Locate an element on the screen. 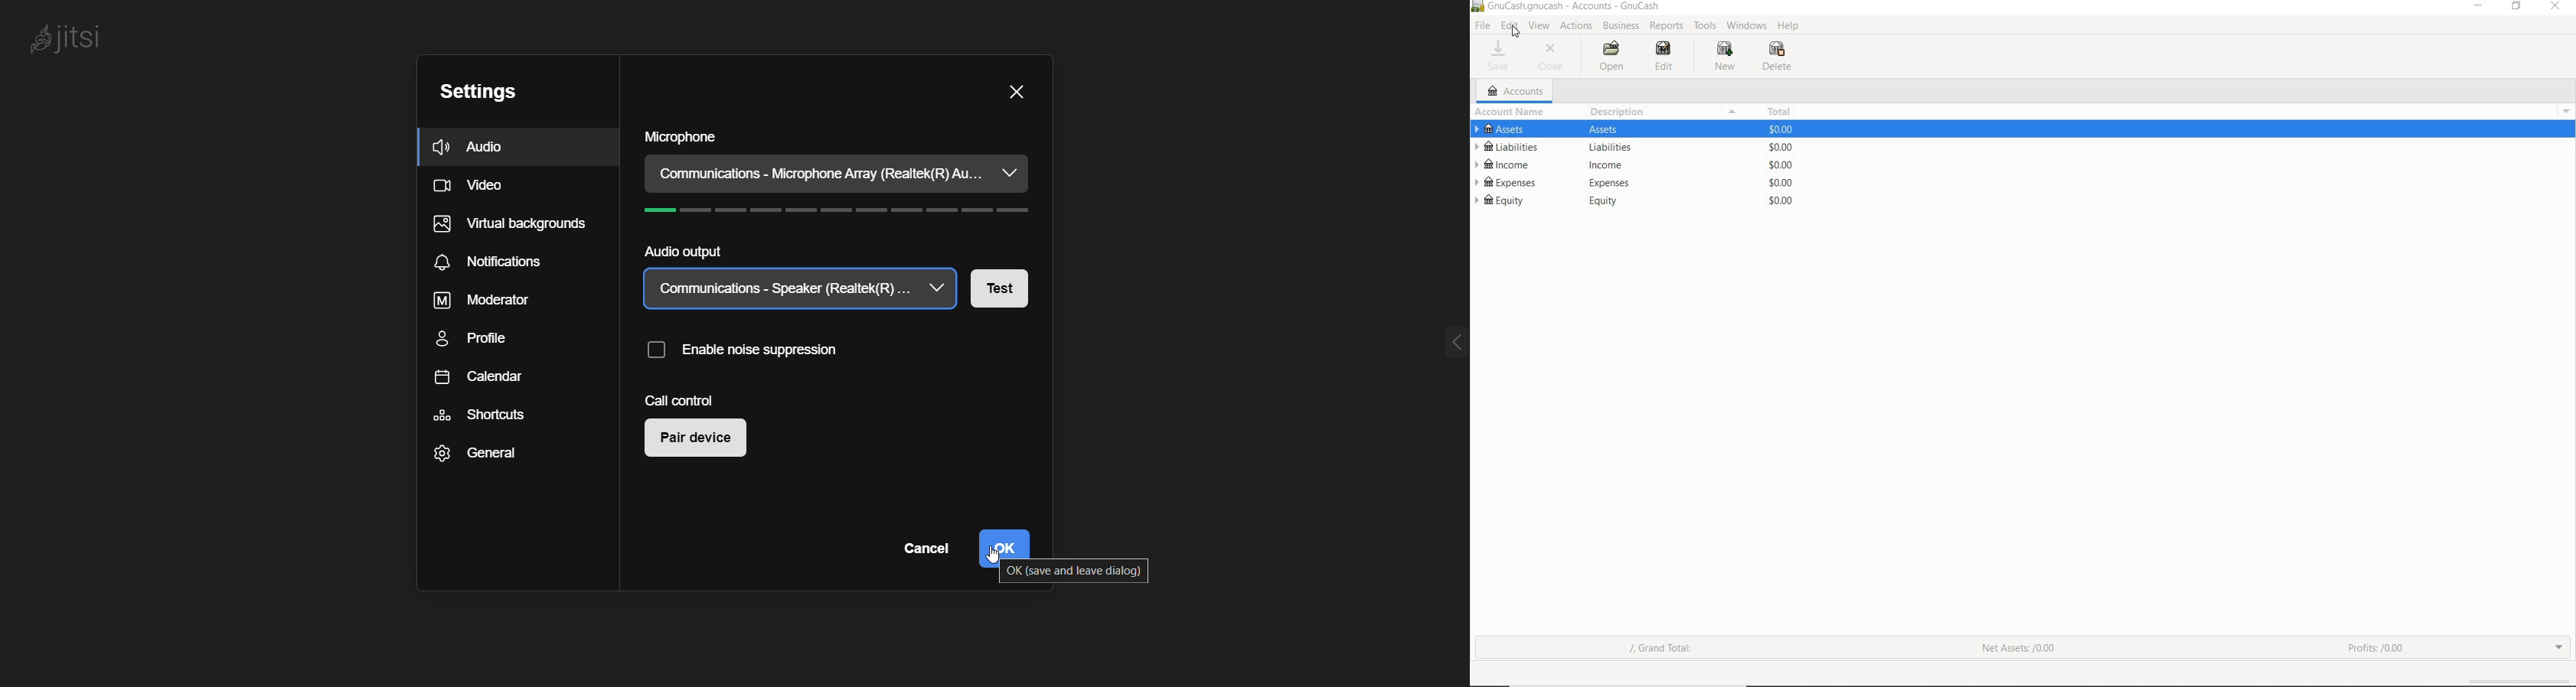 The height and width of the screenshot is (700, 2576). NEW is located at coordinates (1725, 57).